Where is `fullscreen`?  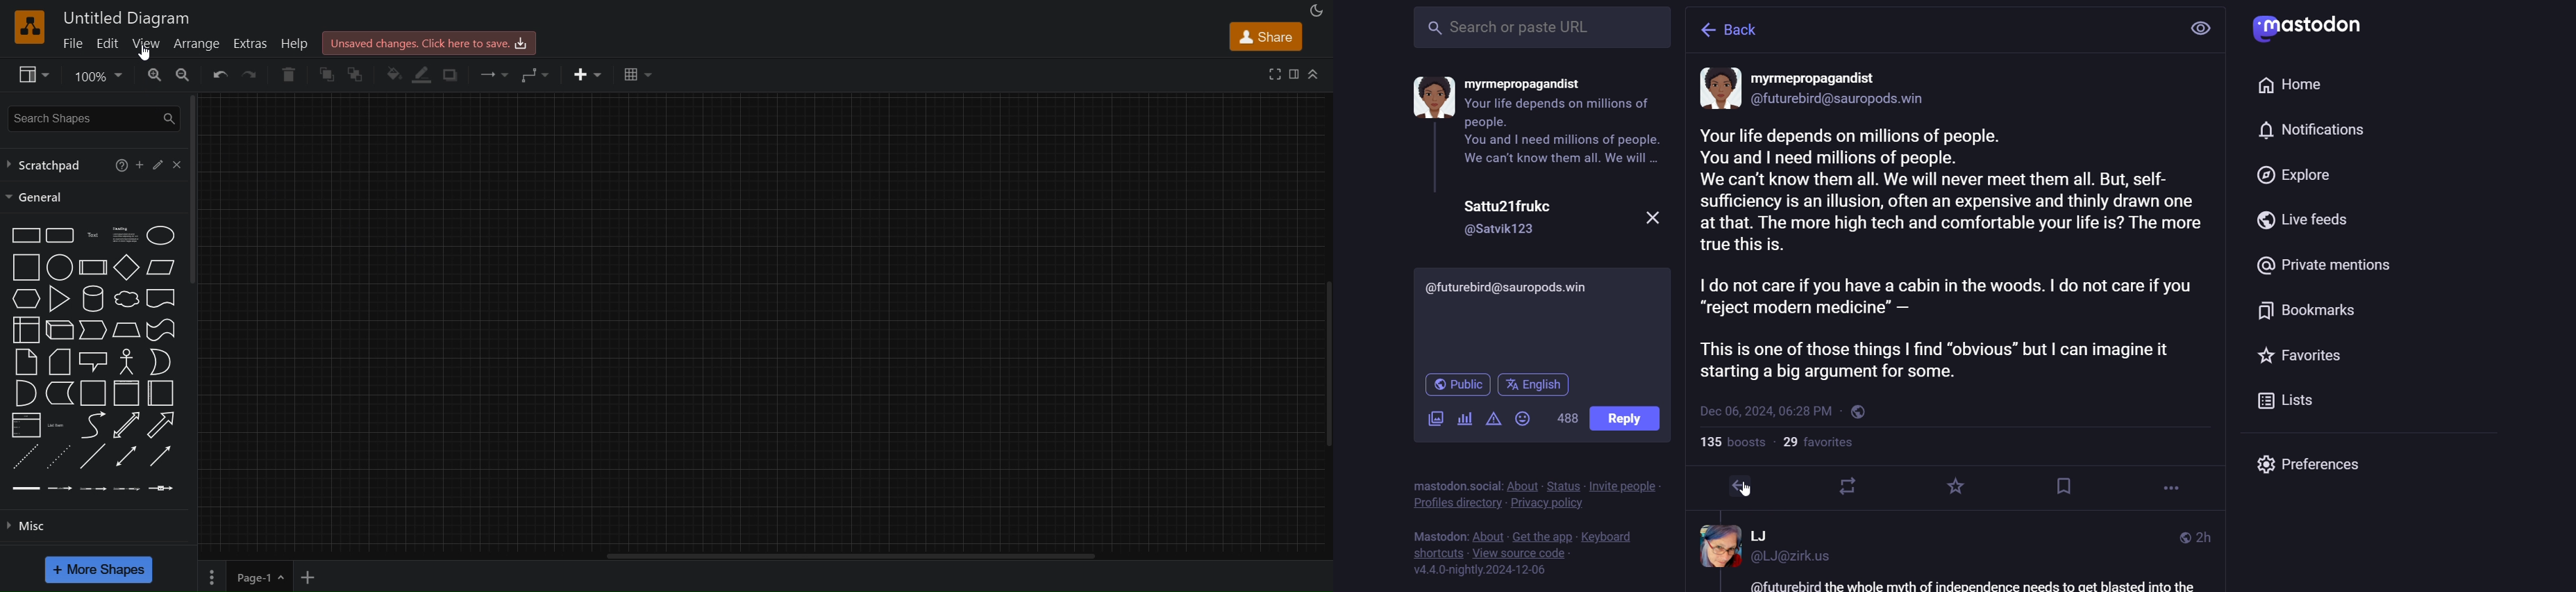
fullscreen is located at coordinates (1276, 74).